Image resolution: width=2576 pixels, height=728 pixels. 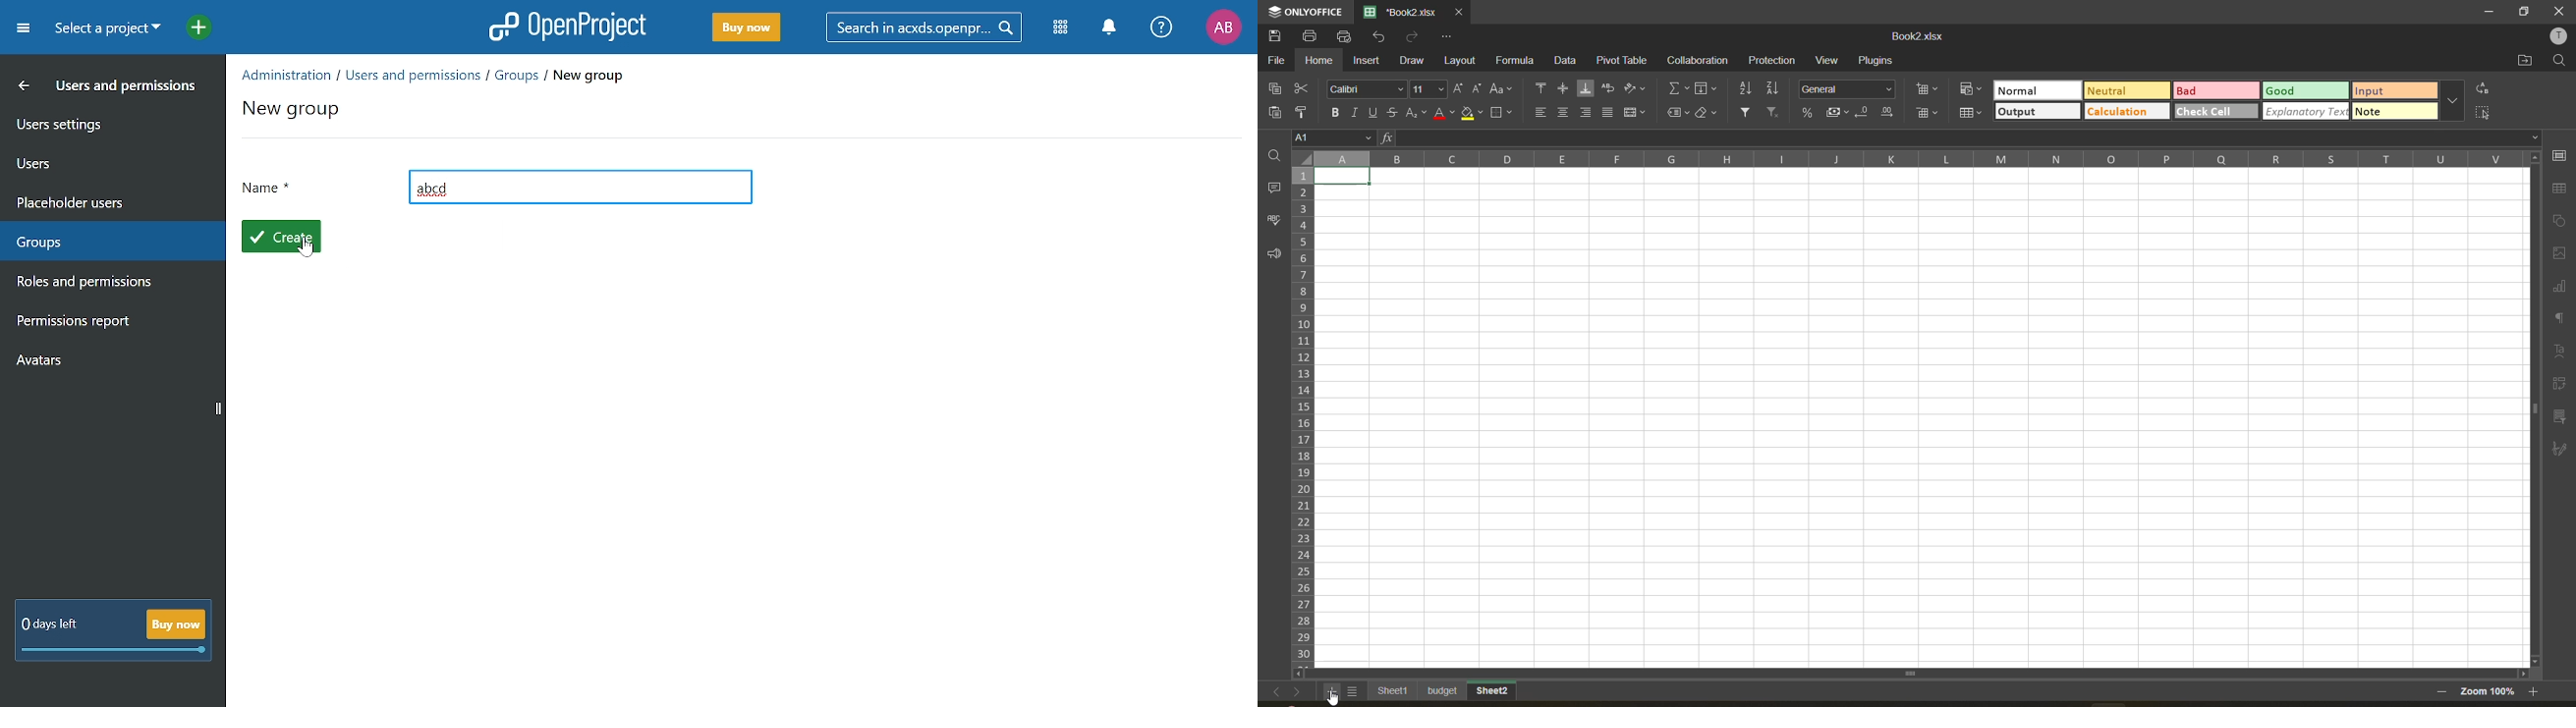 What do you see at coordinates (218, 409) in the screenshot?
I see `Vertical scrollbar` at bounding box center [218, 409].